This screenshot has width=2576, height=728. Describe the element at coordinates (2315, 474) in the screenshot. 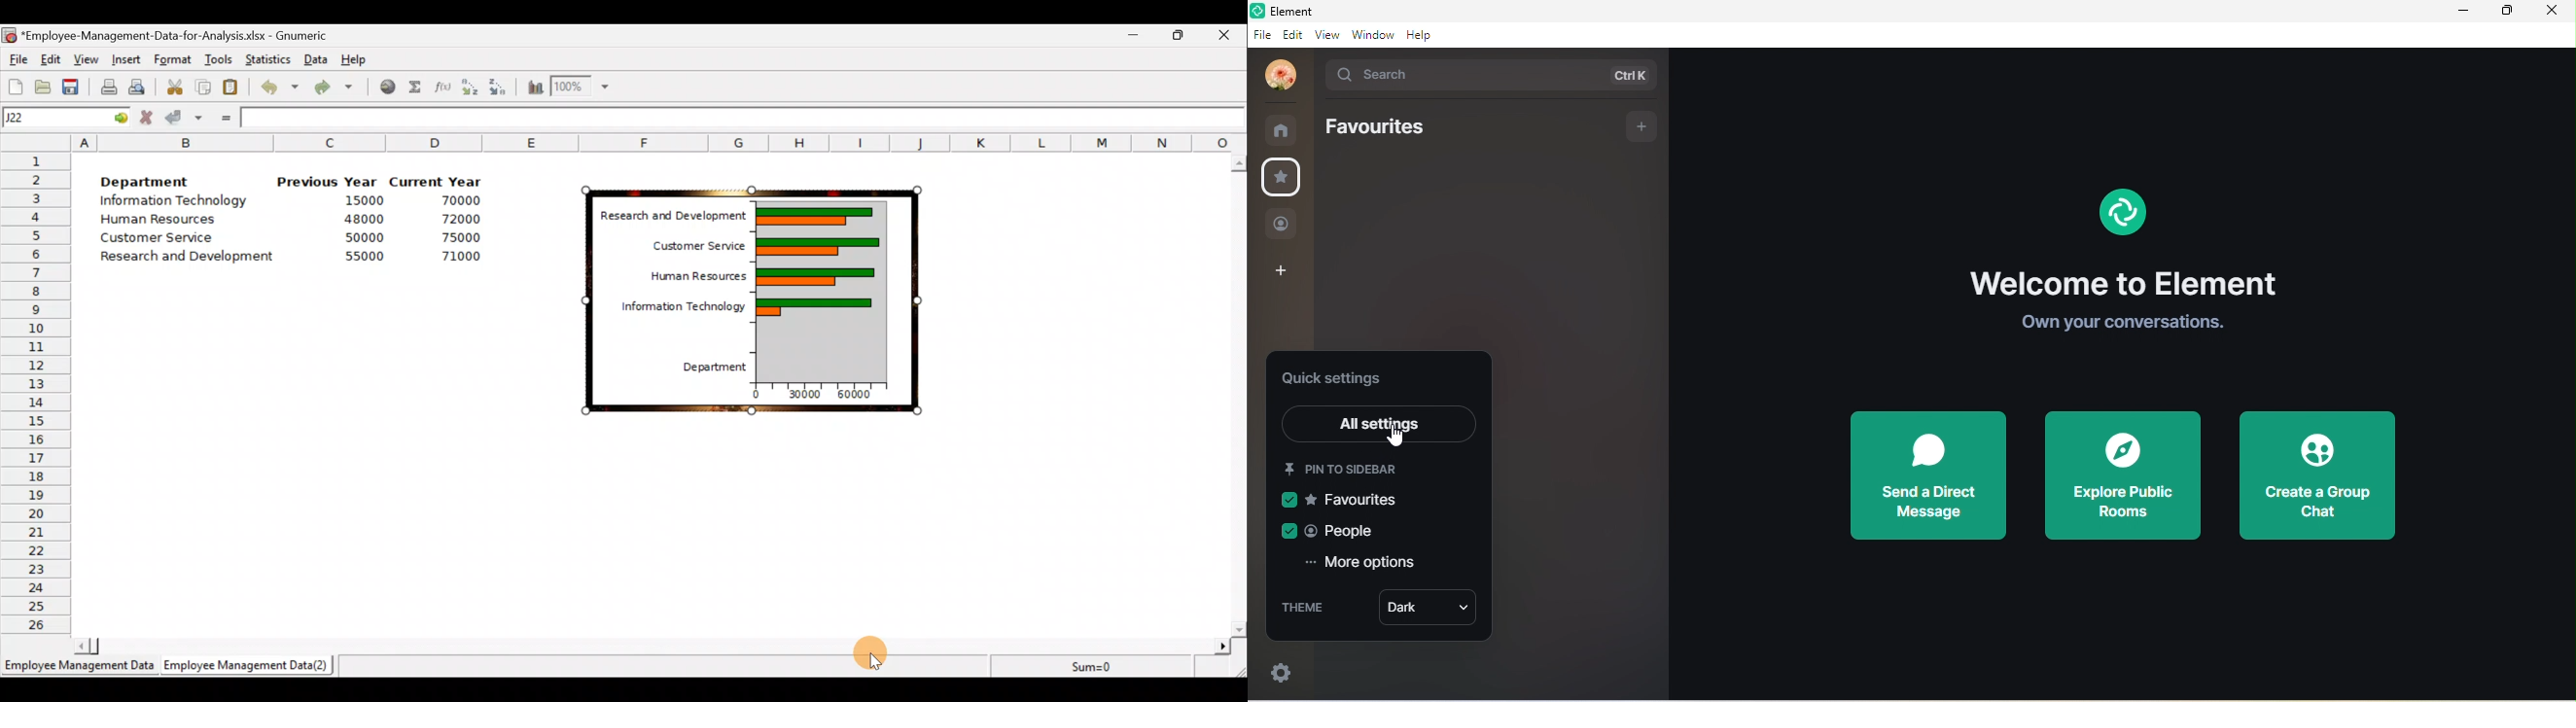

I see `create a group chat` at that location.